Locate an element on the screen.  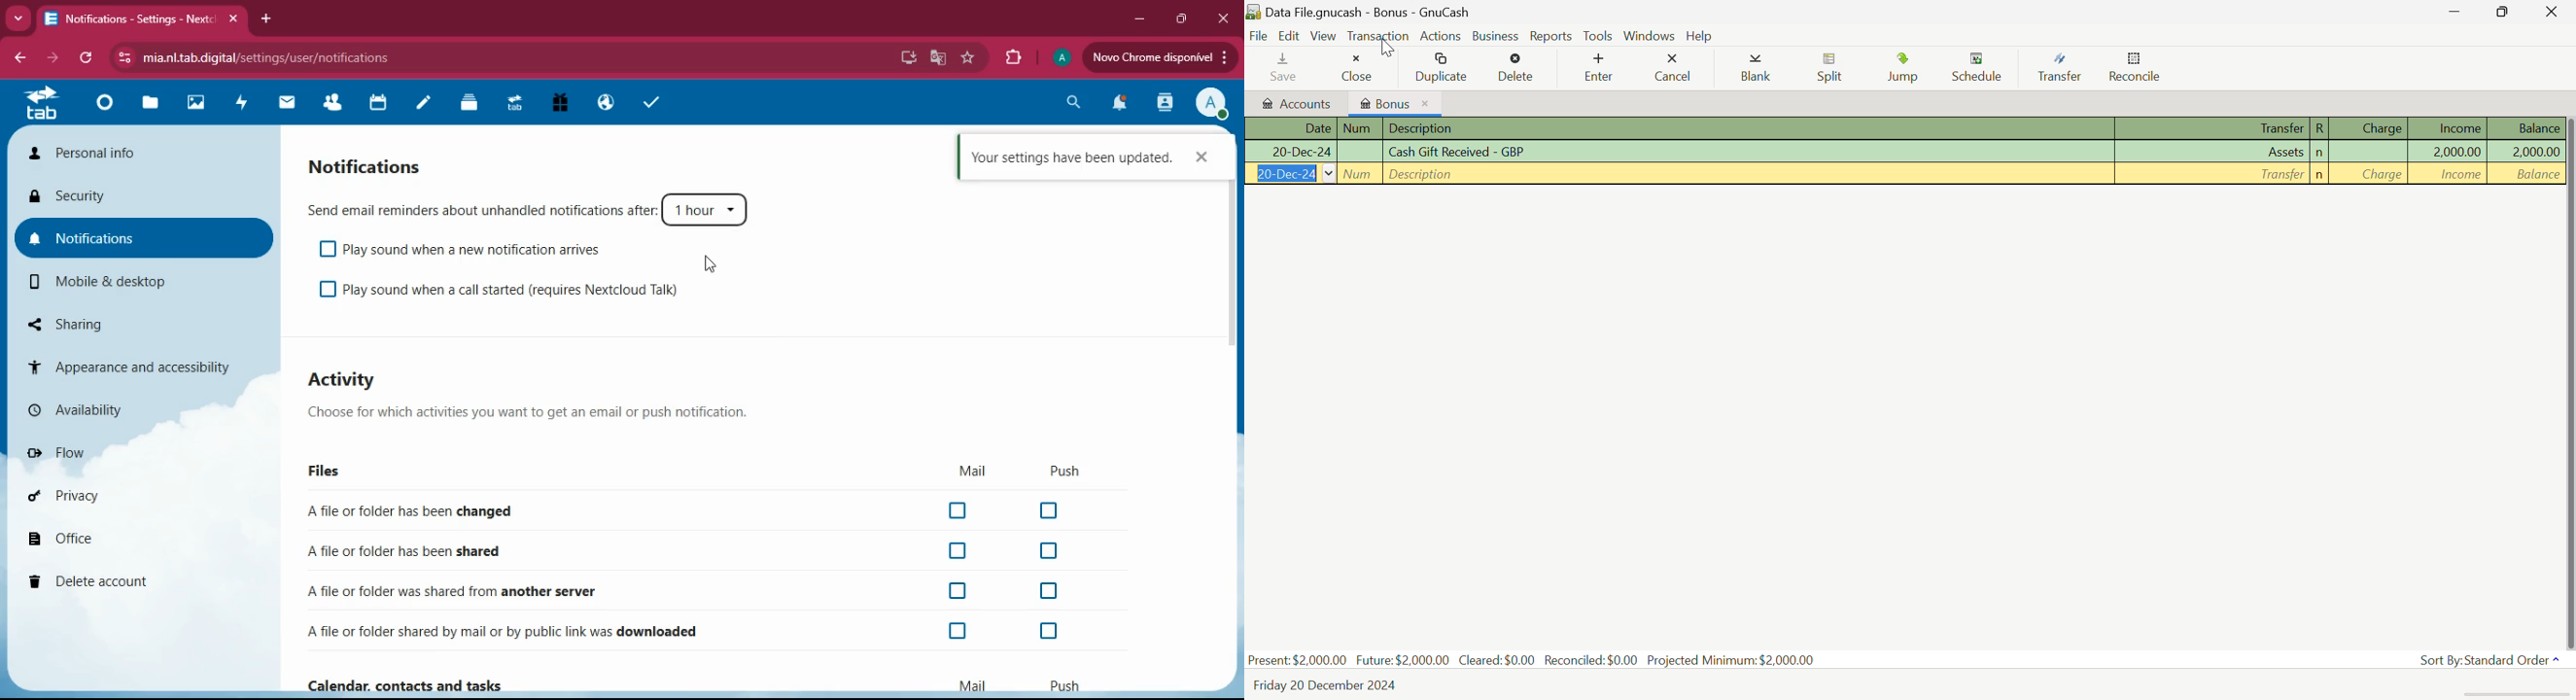
calendar is located at coordinates (379, 104).